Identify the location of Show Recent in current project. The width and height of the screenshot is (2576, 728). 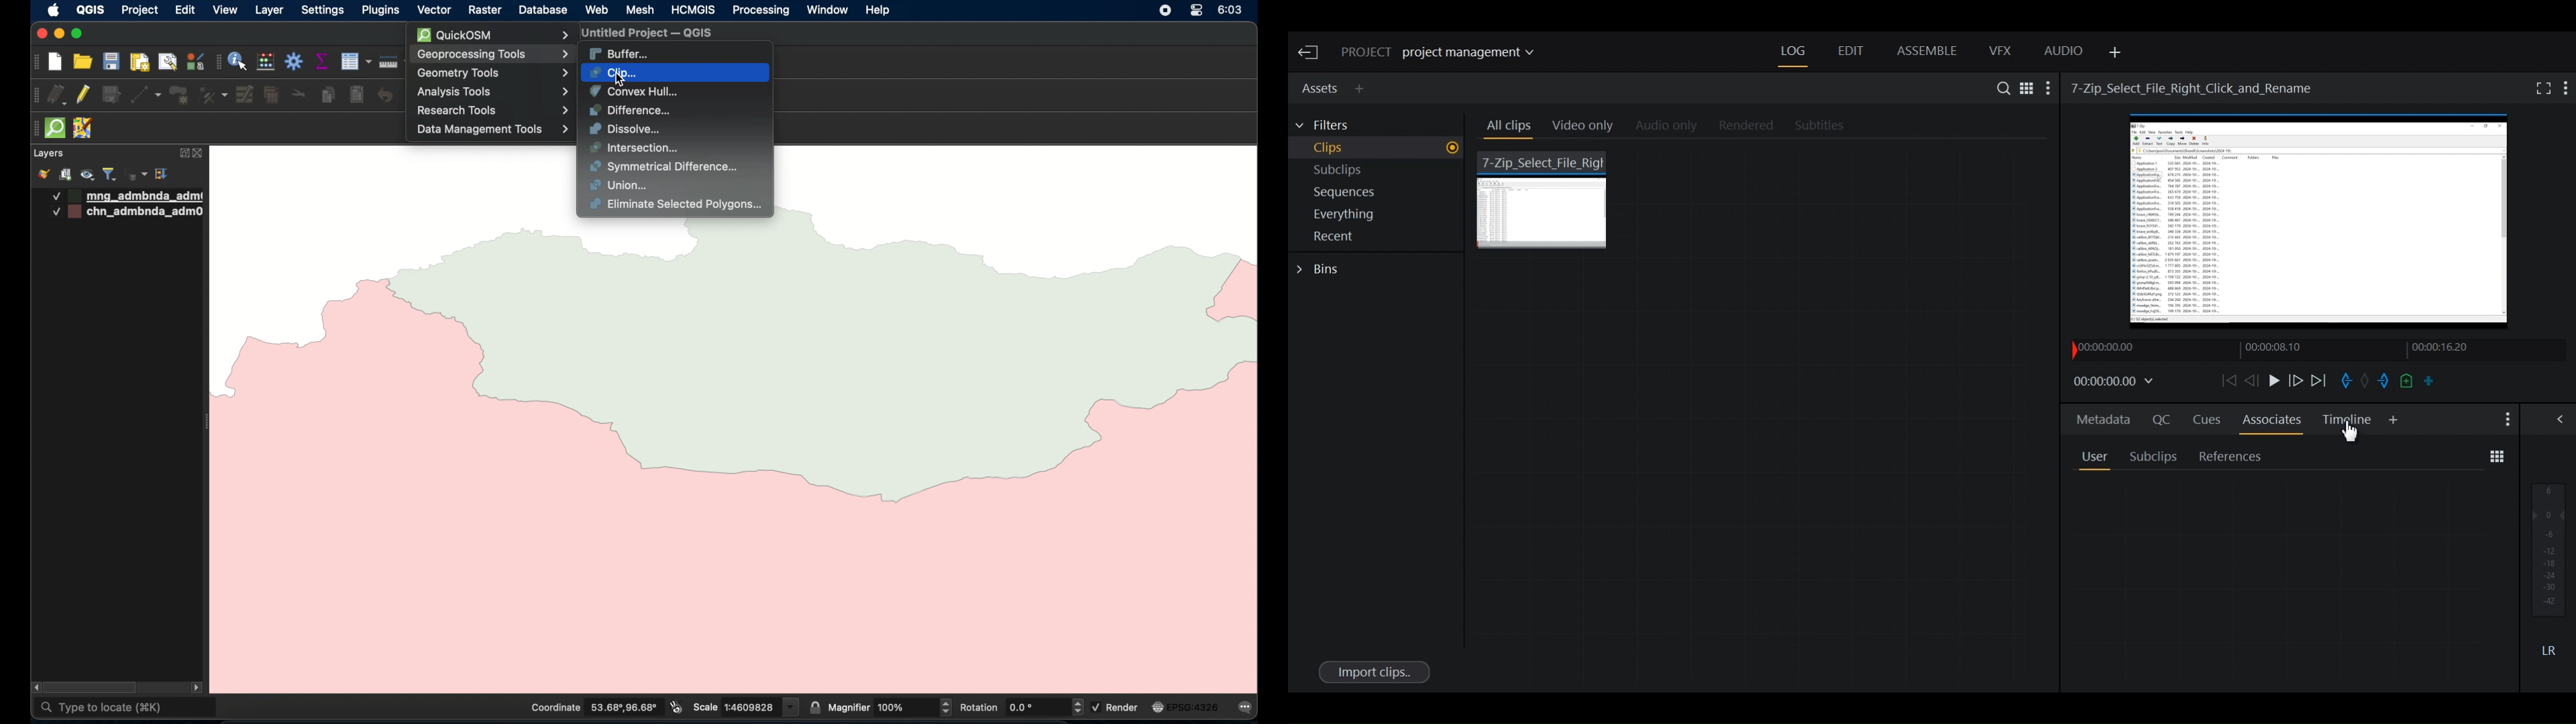
(1378, 237).